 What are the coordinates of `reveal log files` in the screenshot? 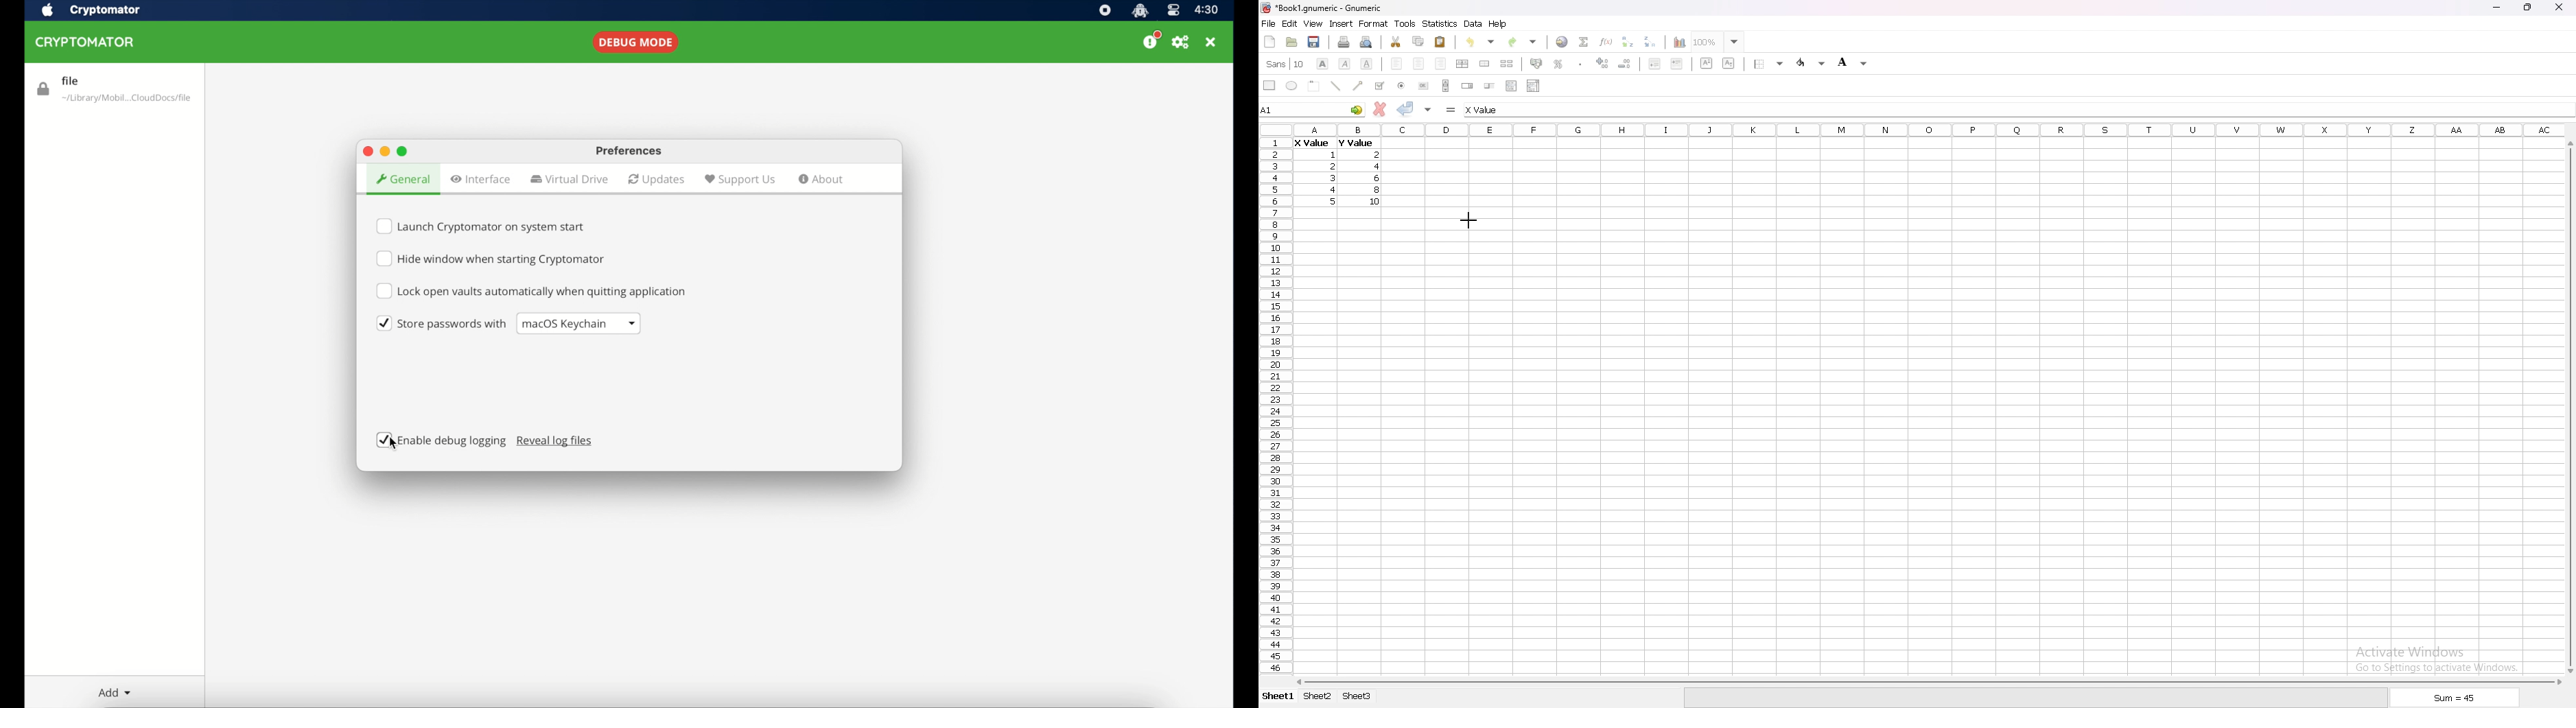 It's located at (555, 442).